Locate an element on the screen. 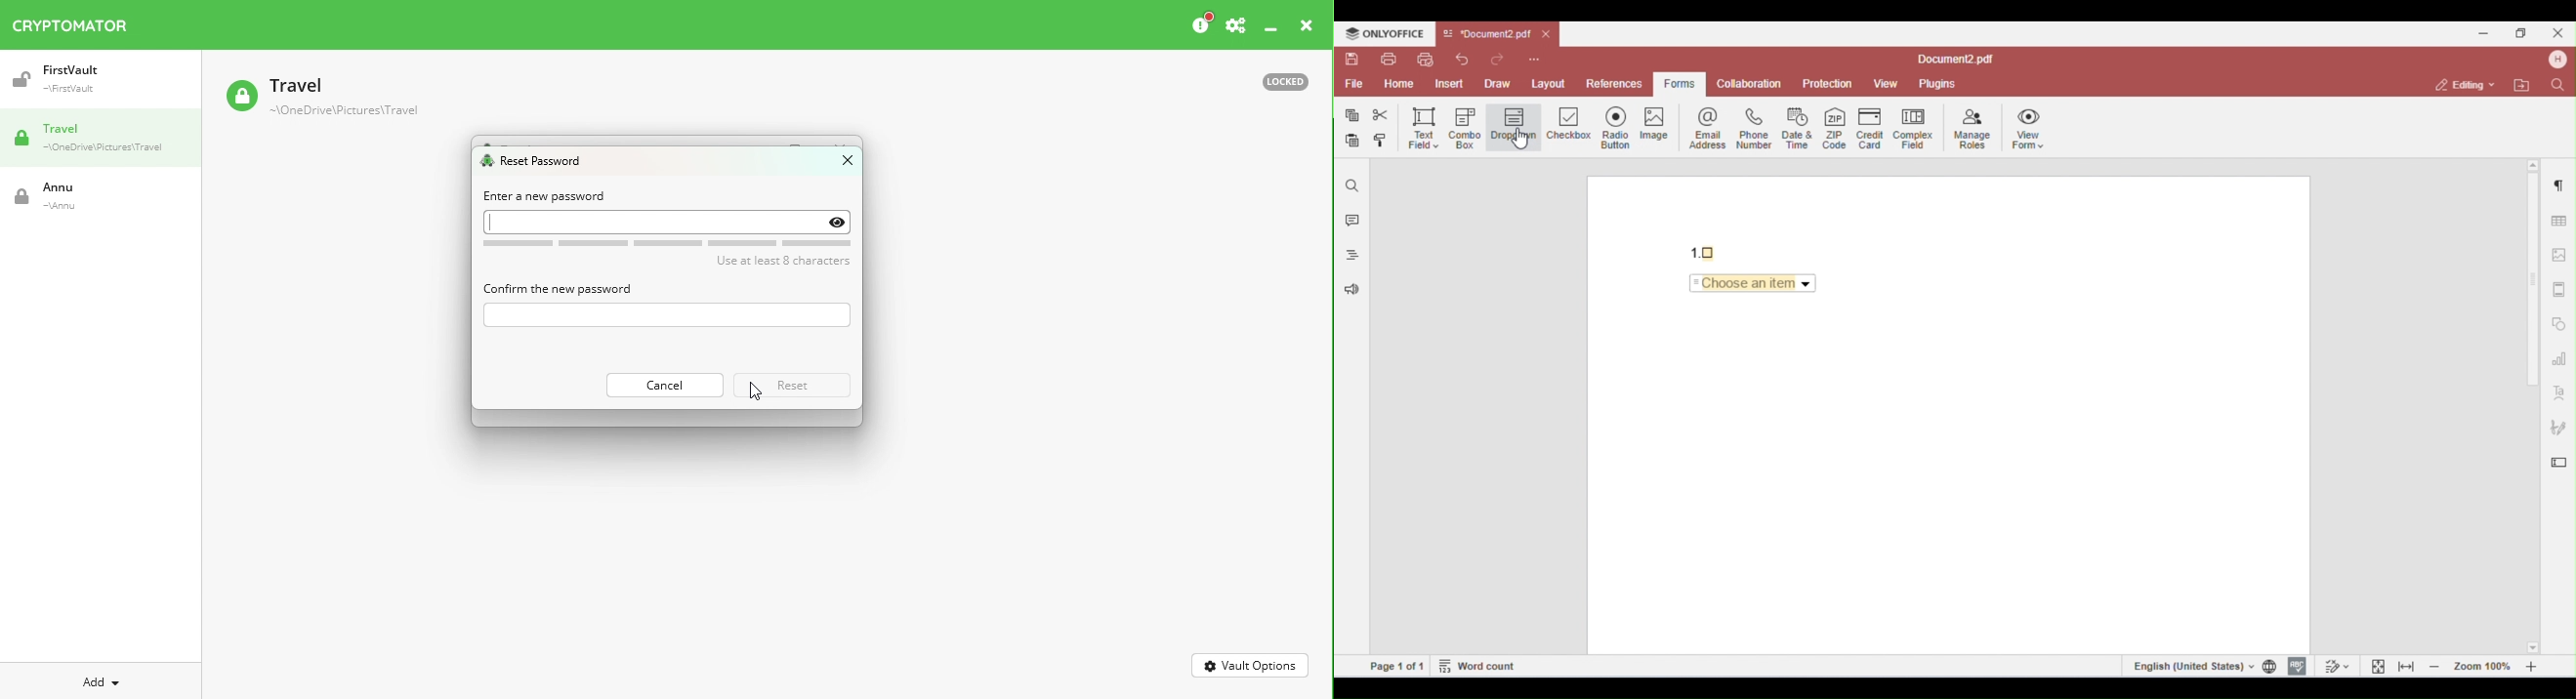 The width and height of the screenshot is (2576, 700). Enter password is located at coordinates (665, 315).